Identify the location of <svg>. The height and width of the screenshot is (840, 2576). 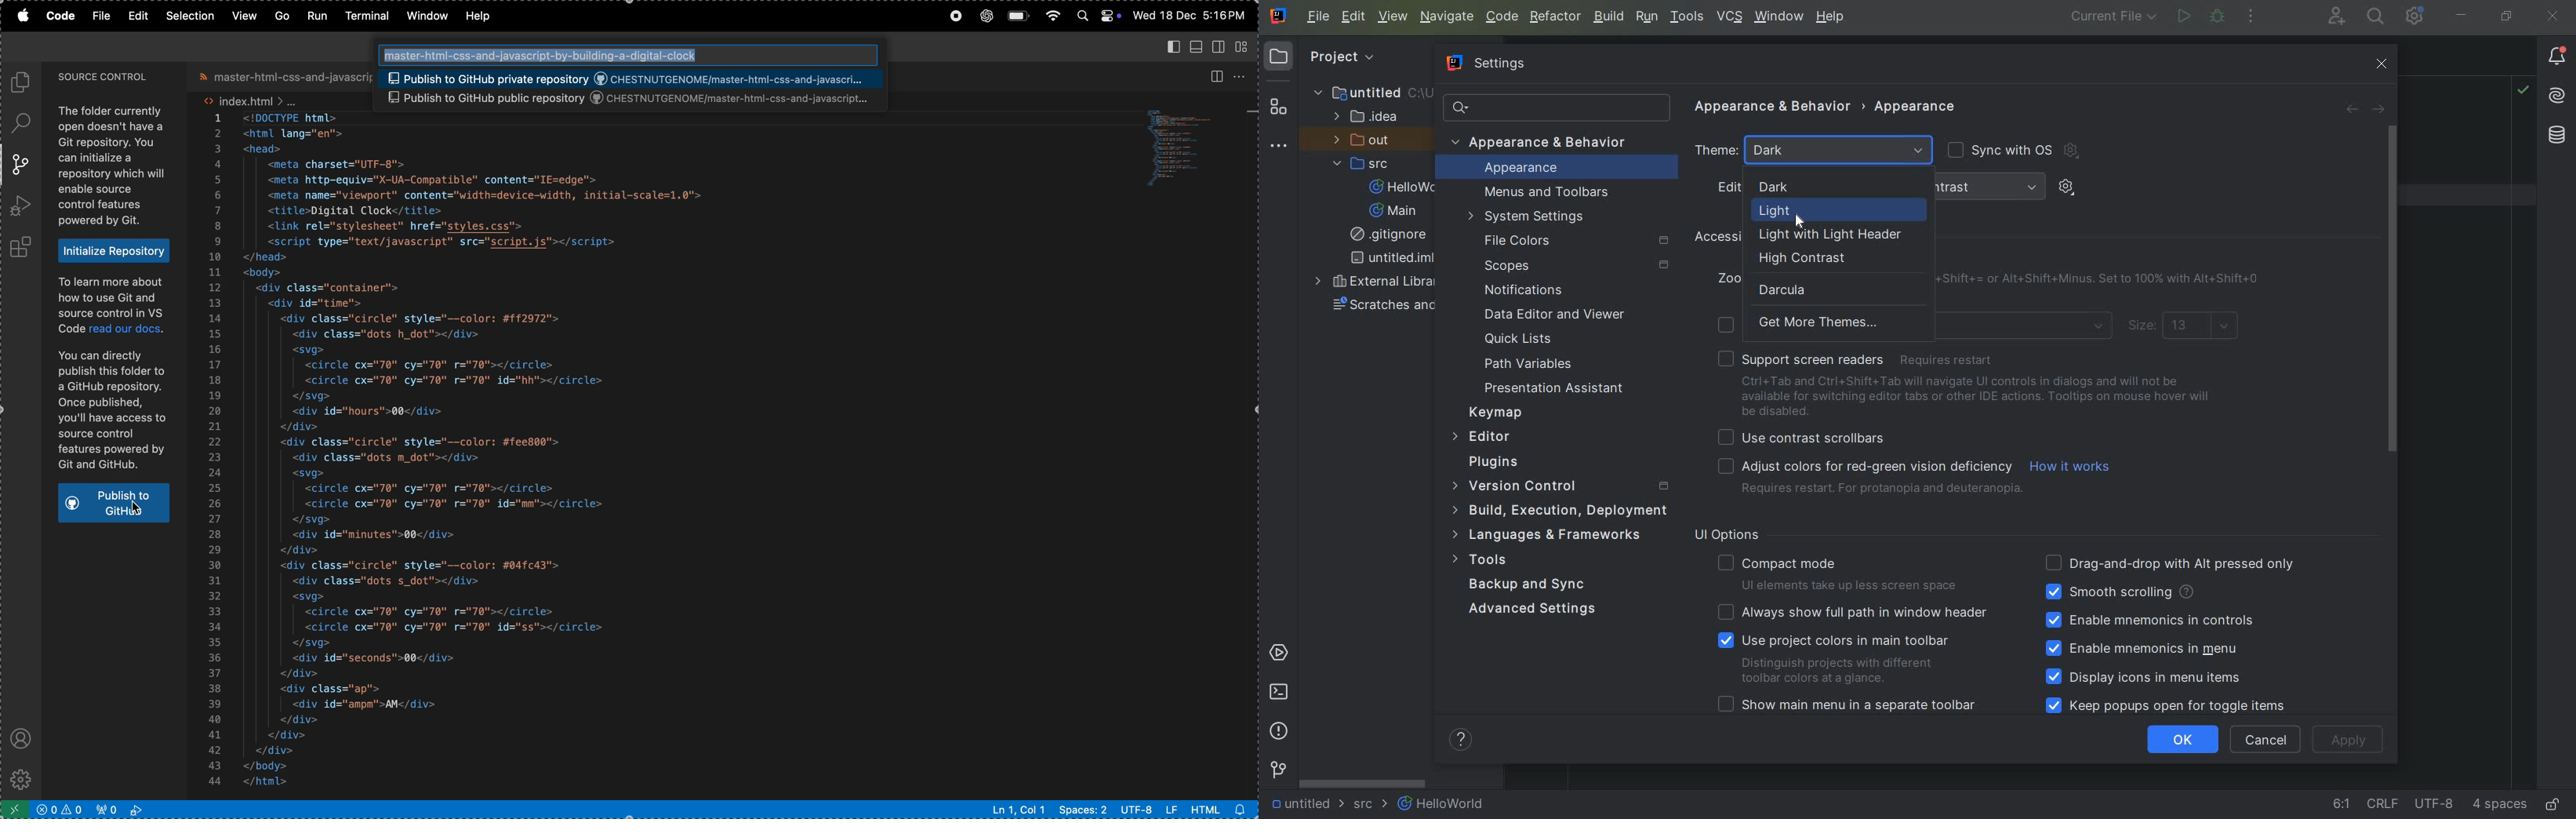
(308, 350).